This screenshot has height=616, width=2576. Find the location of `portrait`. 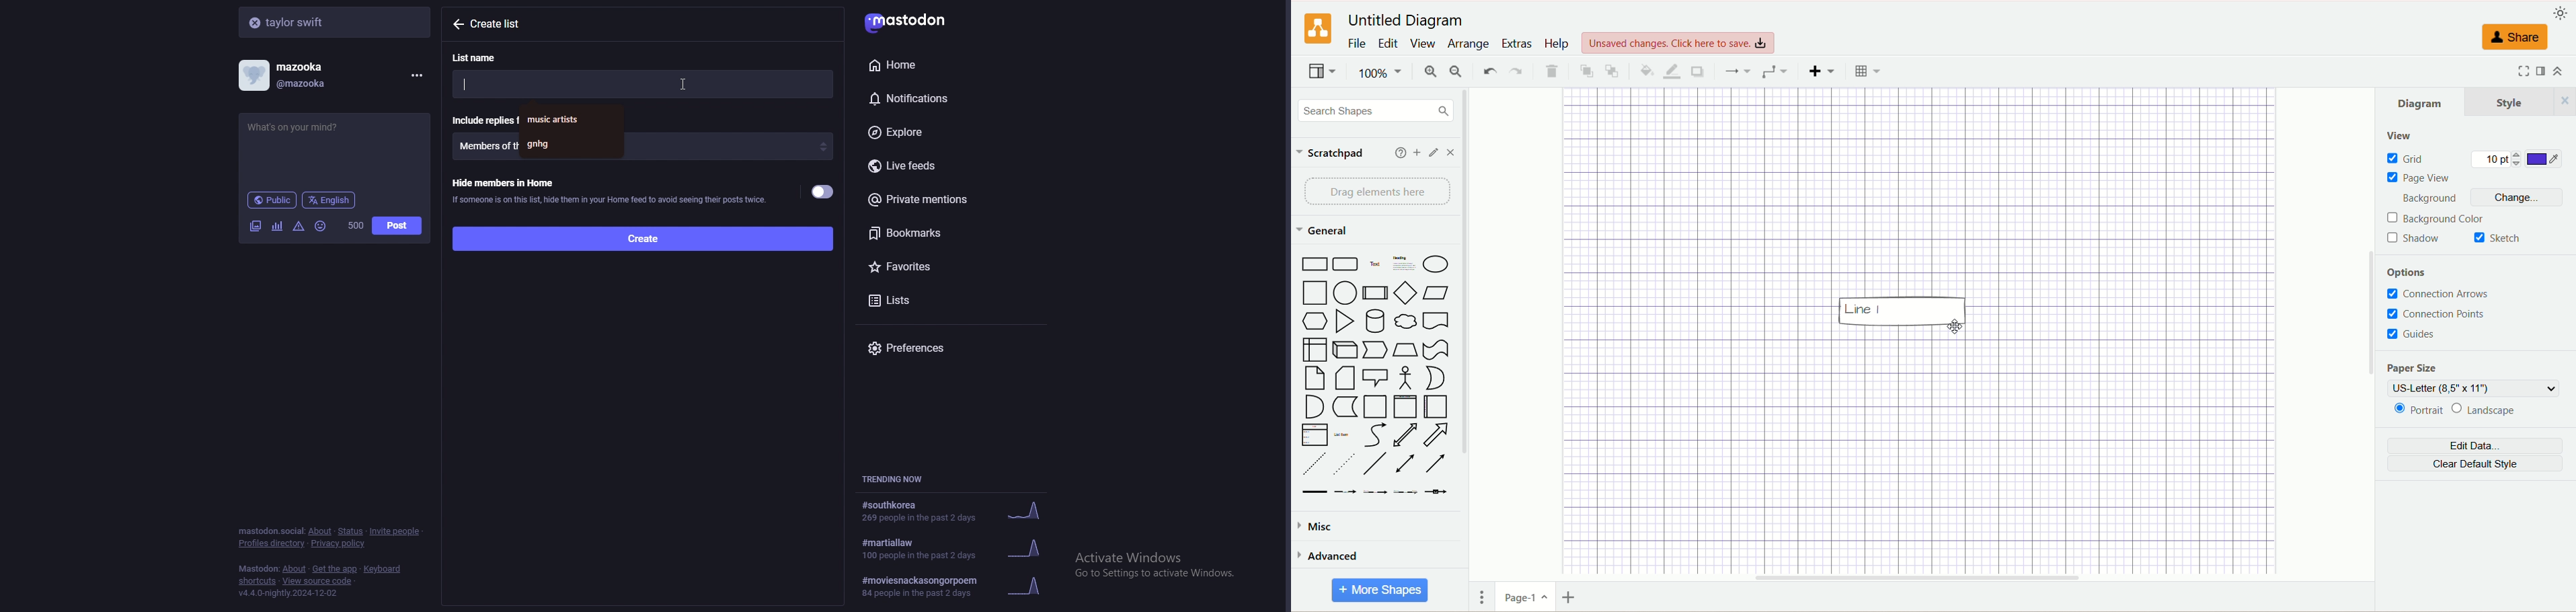

portrait is located at coordinates (2420, 410).